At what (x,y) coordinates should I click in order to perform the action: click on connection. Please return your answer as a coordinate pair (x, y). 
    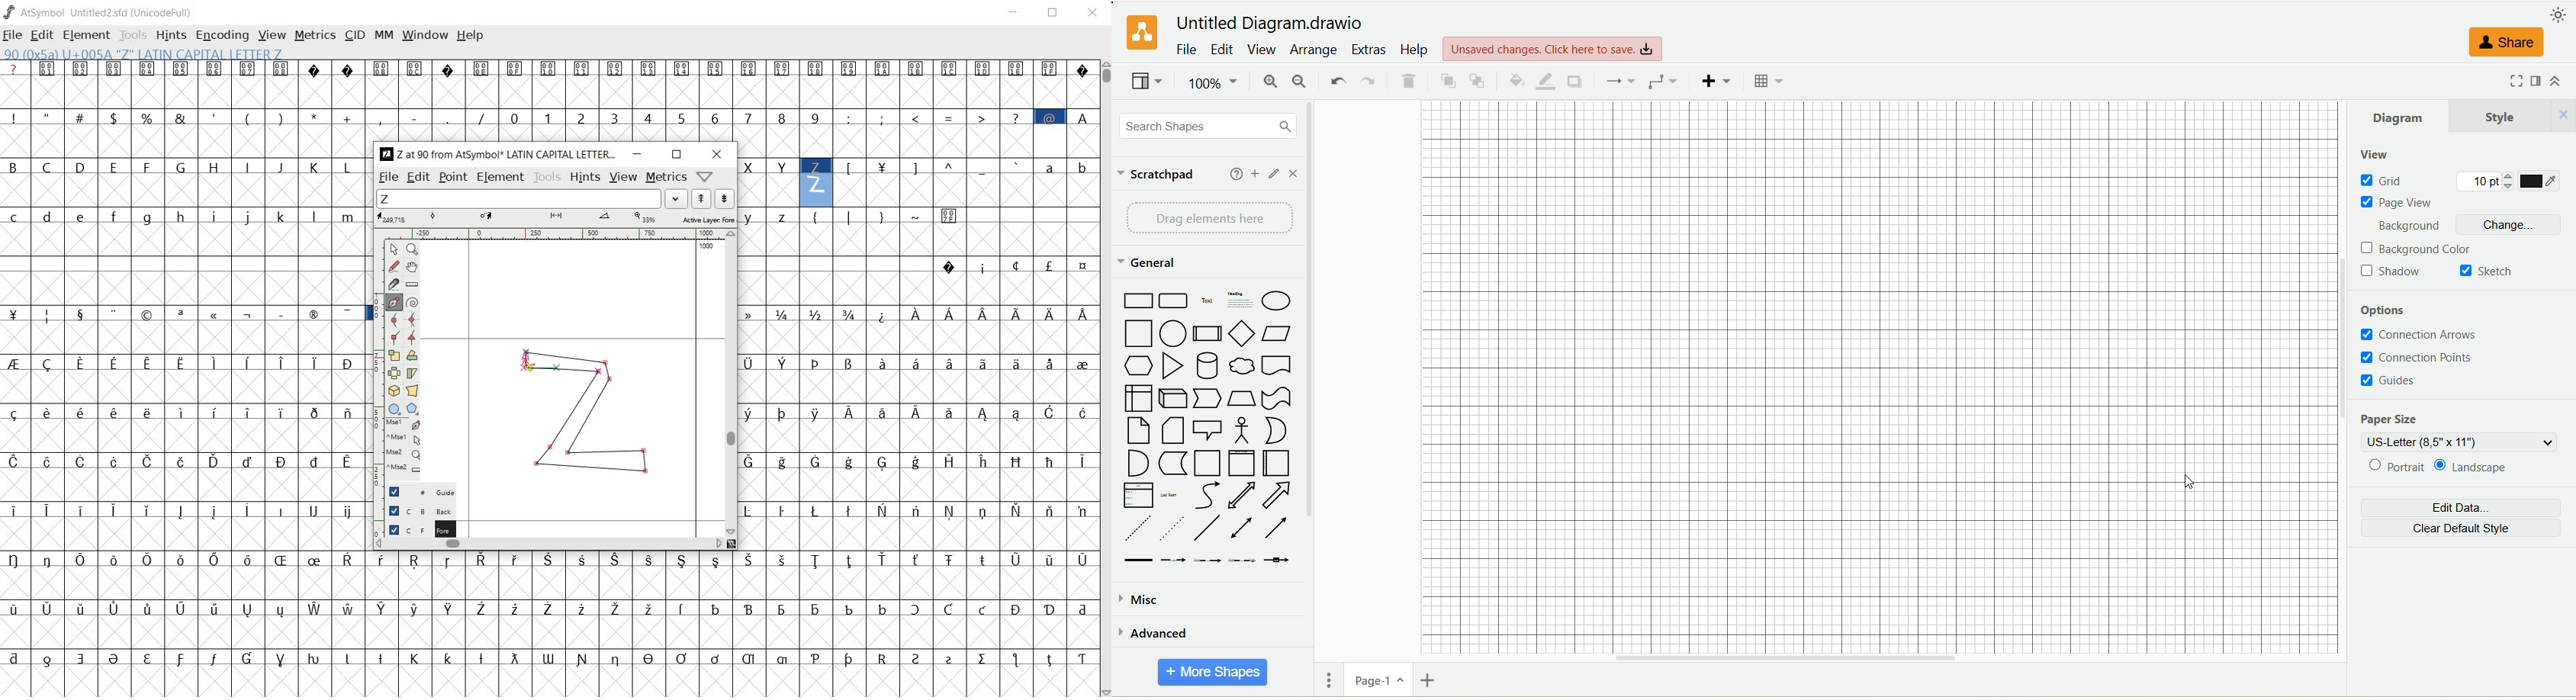
    Looking at the image, I should click on (1620, 81).